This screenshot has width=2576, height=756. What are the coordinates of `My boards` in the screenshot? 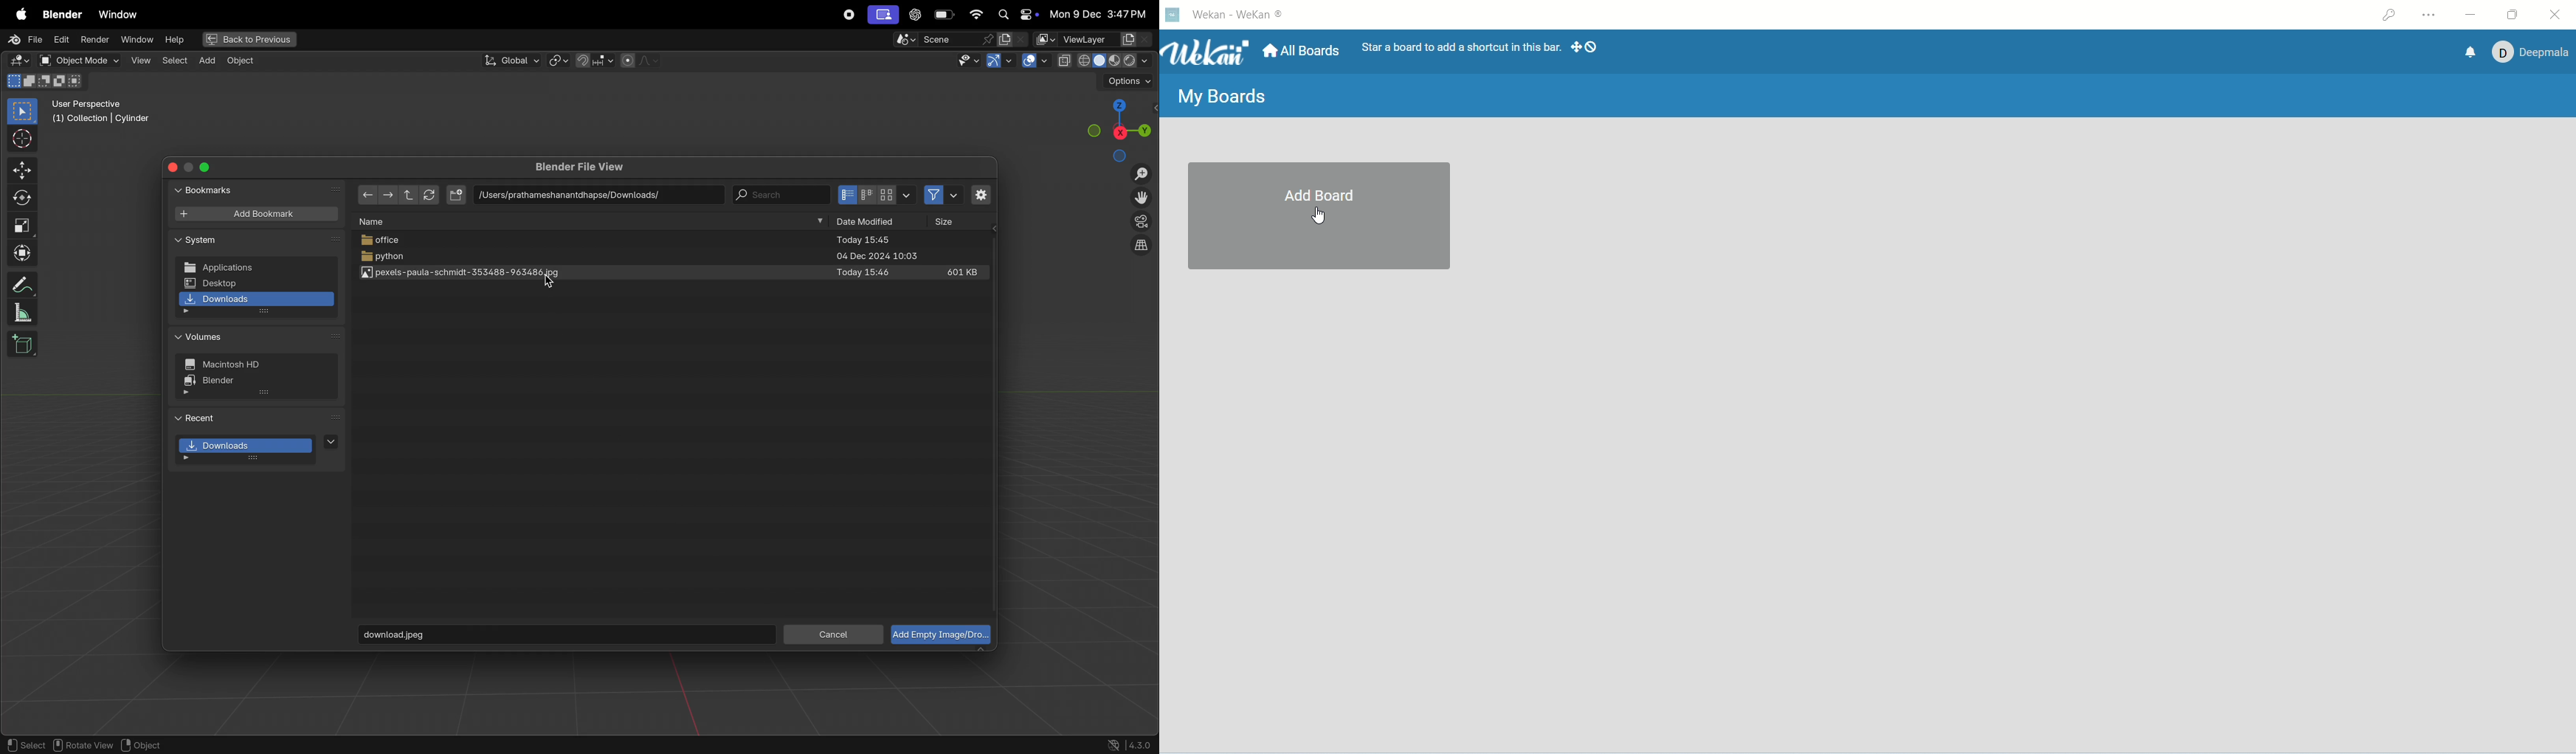 It's located at (1223, 99).